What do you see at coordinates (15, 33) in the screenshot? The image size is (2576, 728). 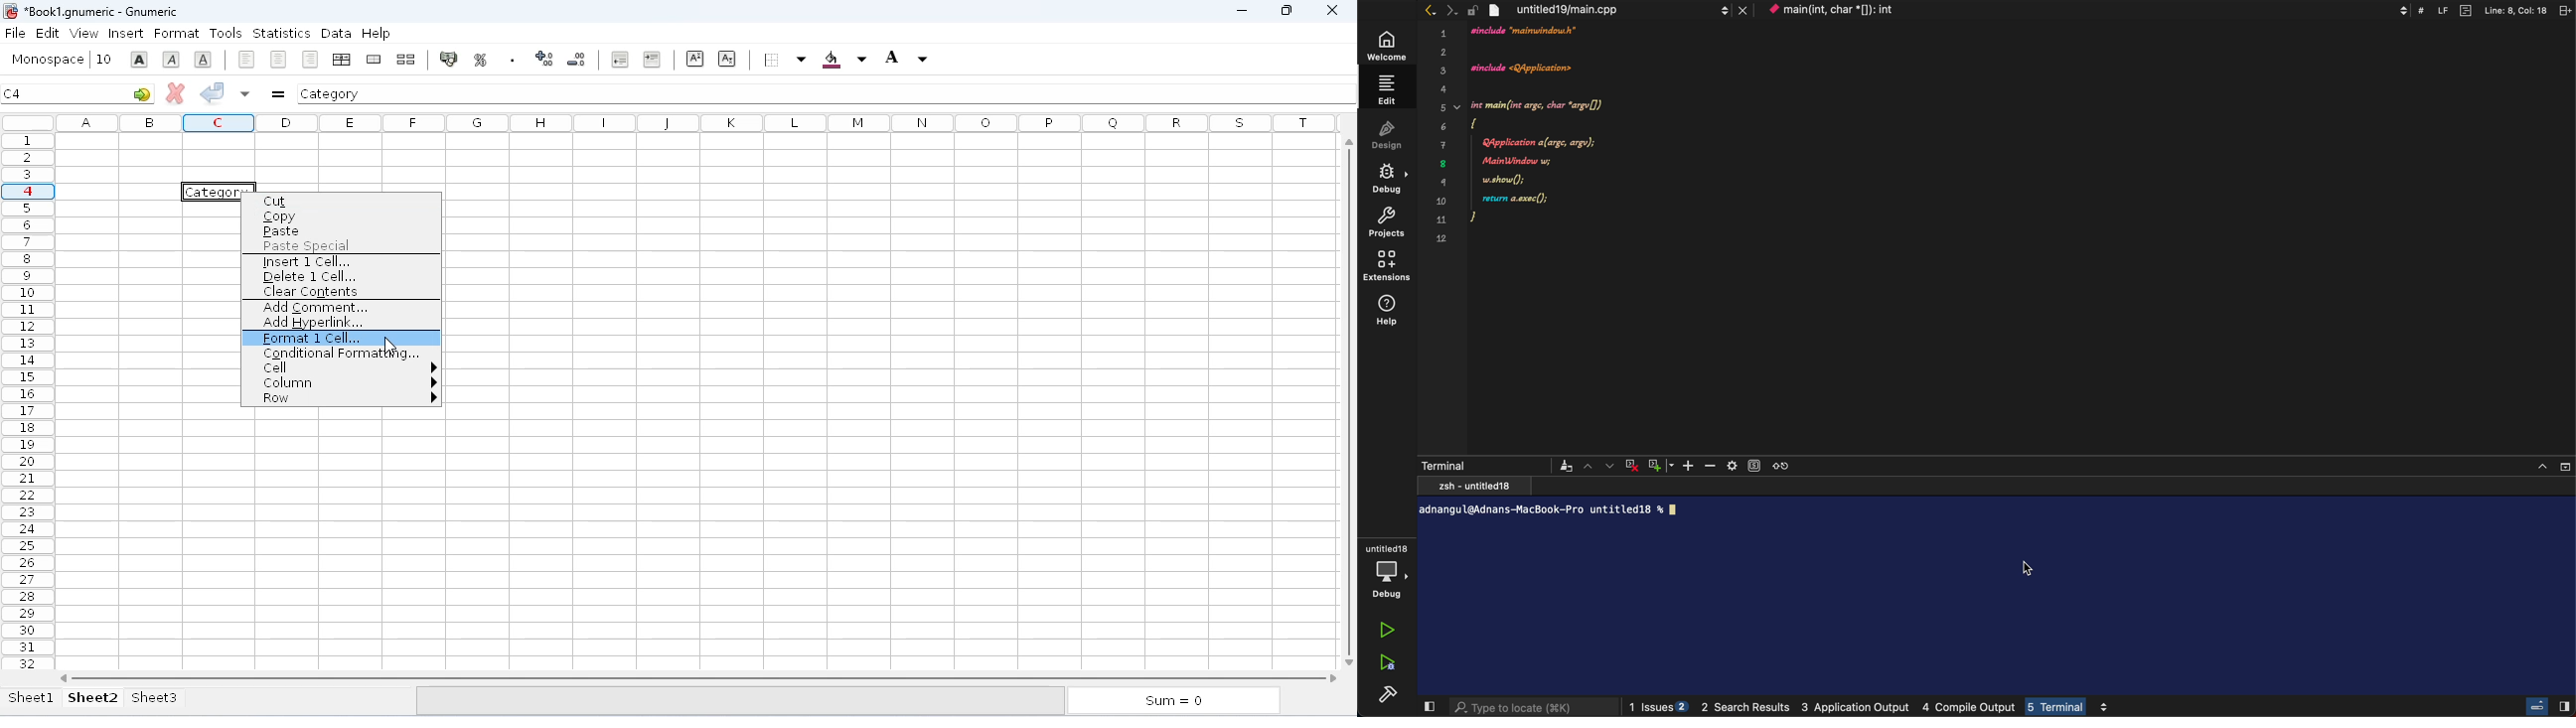 I see `file` at bounding box center [15, 33].